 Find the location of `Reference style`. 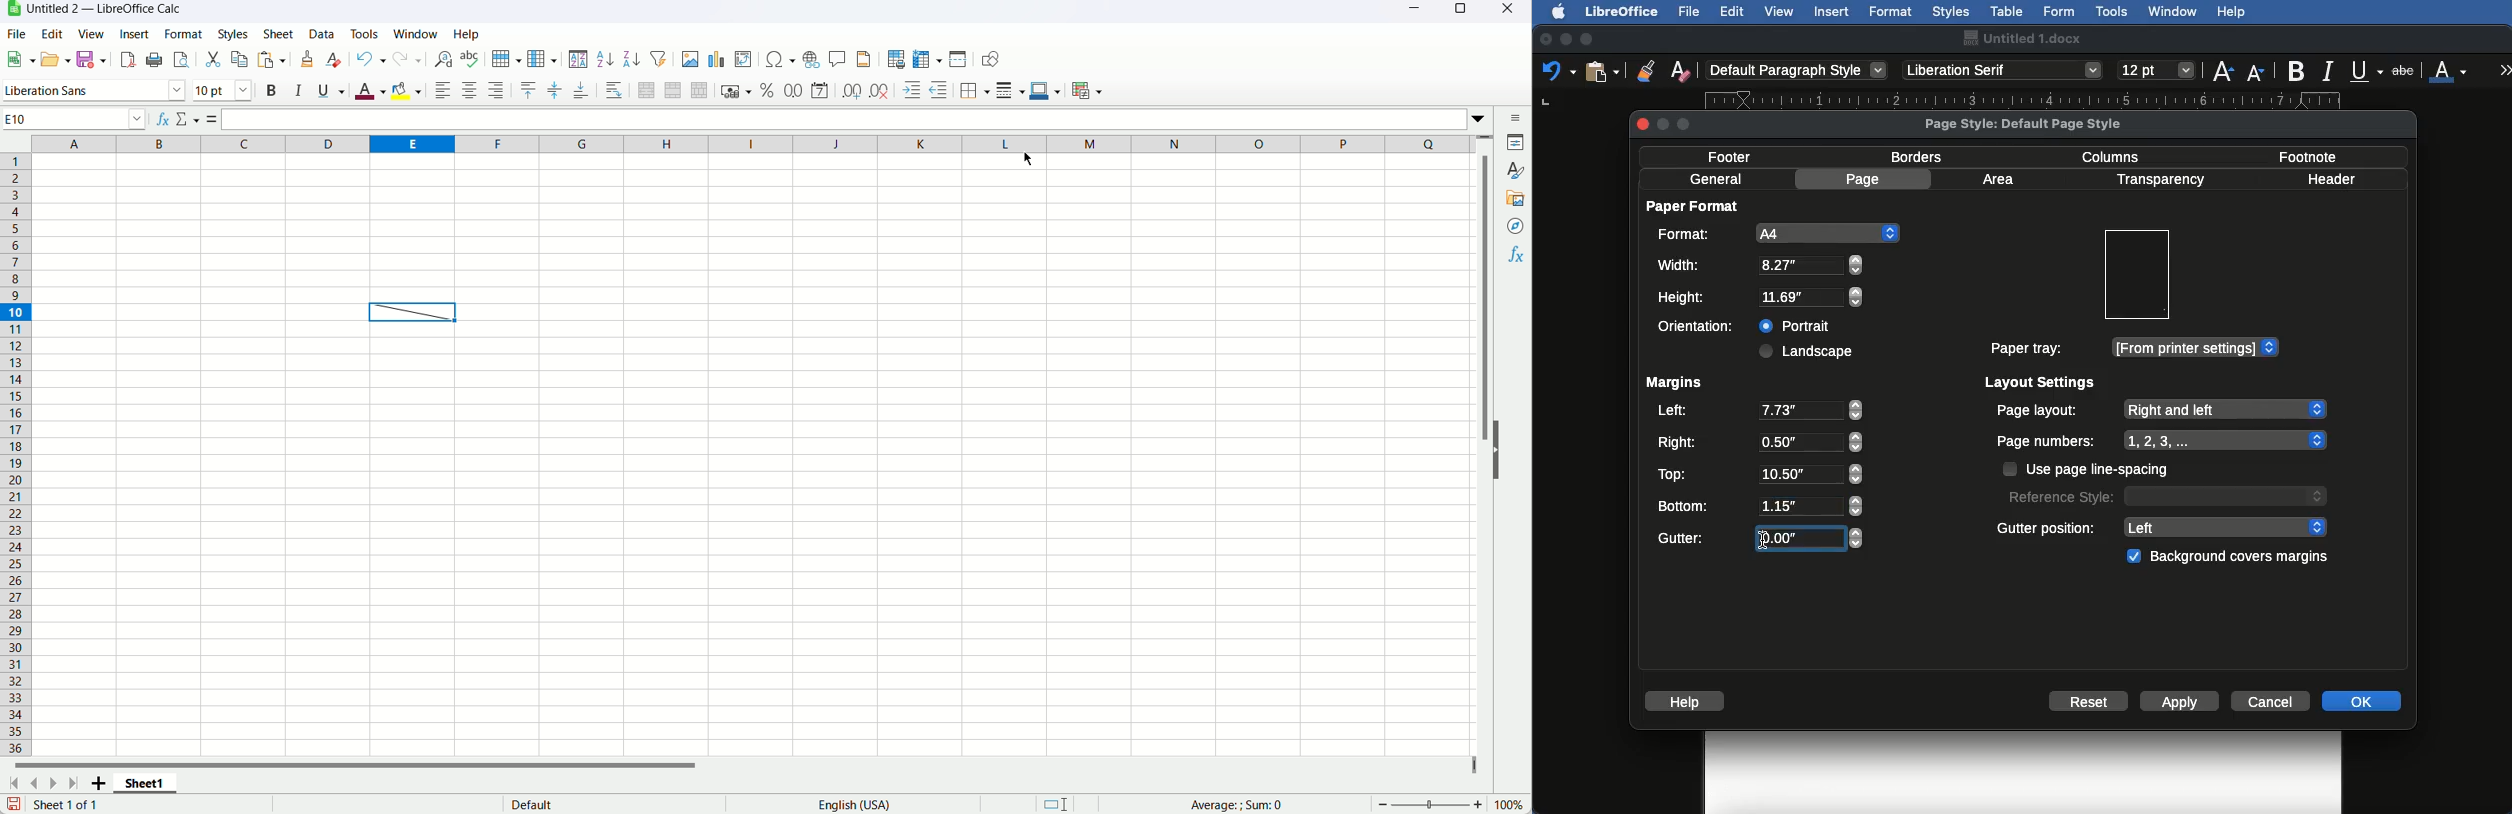

Reference style is located at coordinates (2165, 495).